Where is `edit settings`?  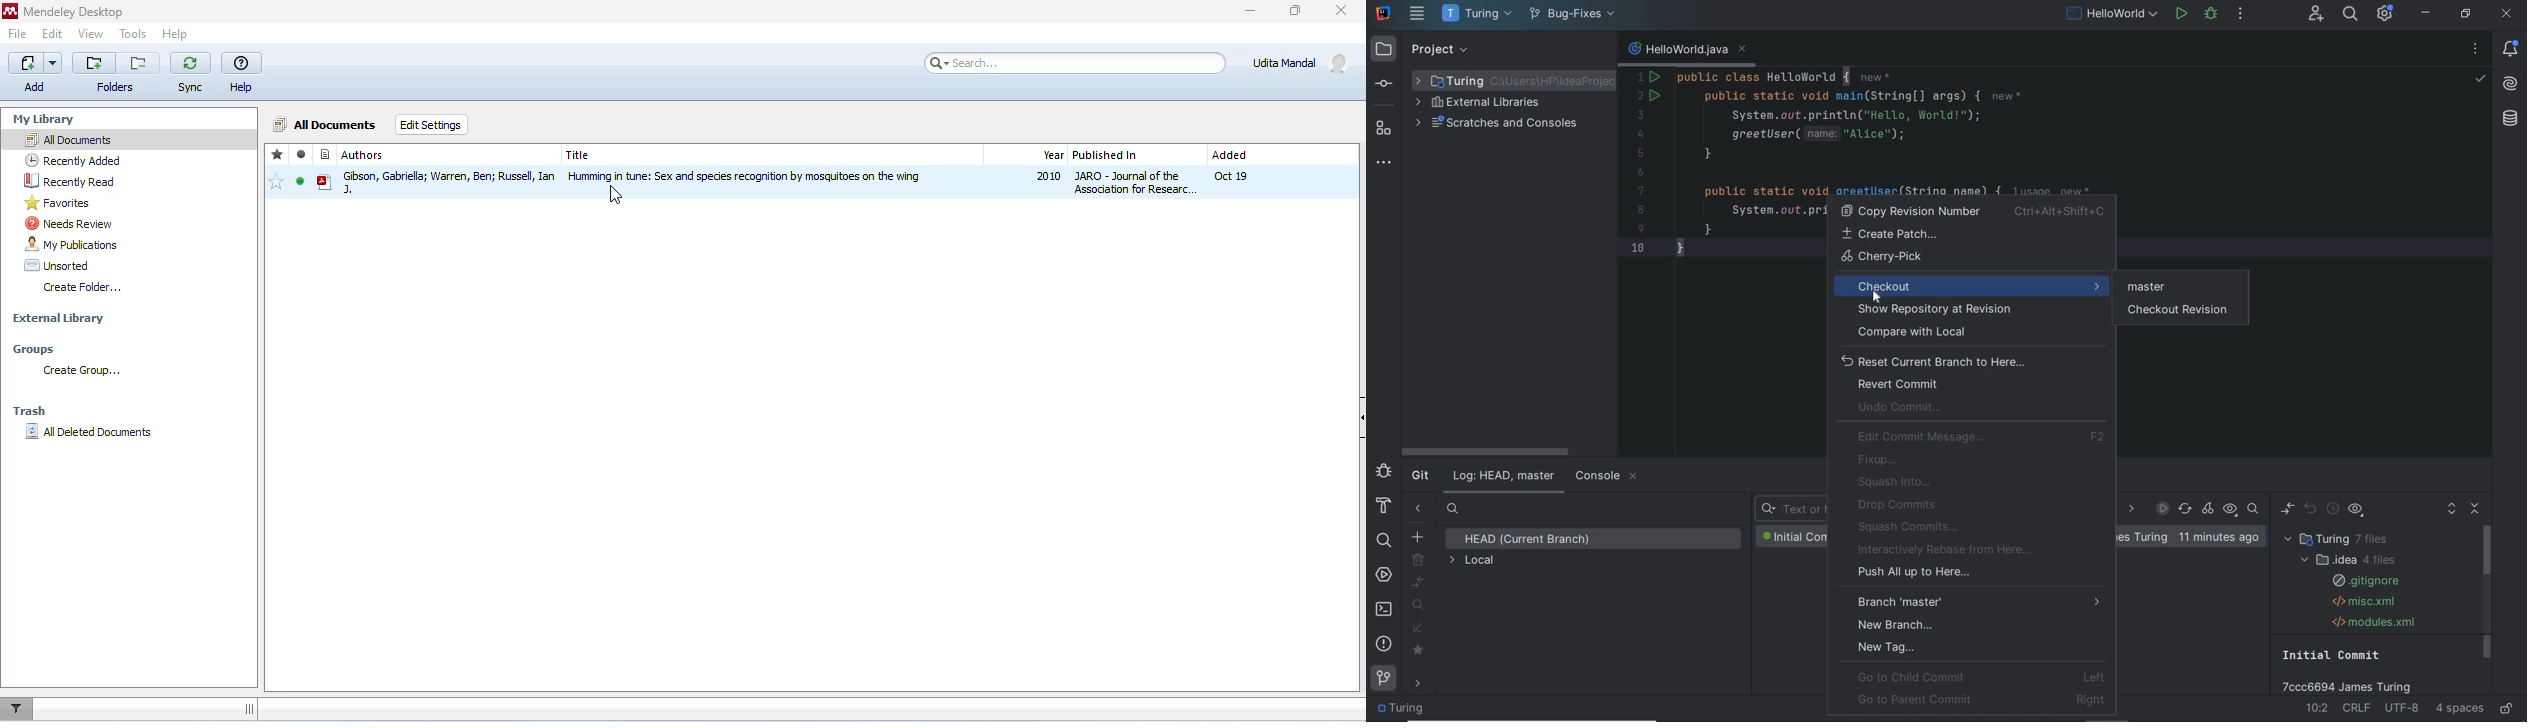 edit settings is located at coordinates (430, 125).